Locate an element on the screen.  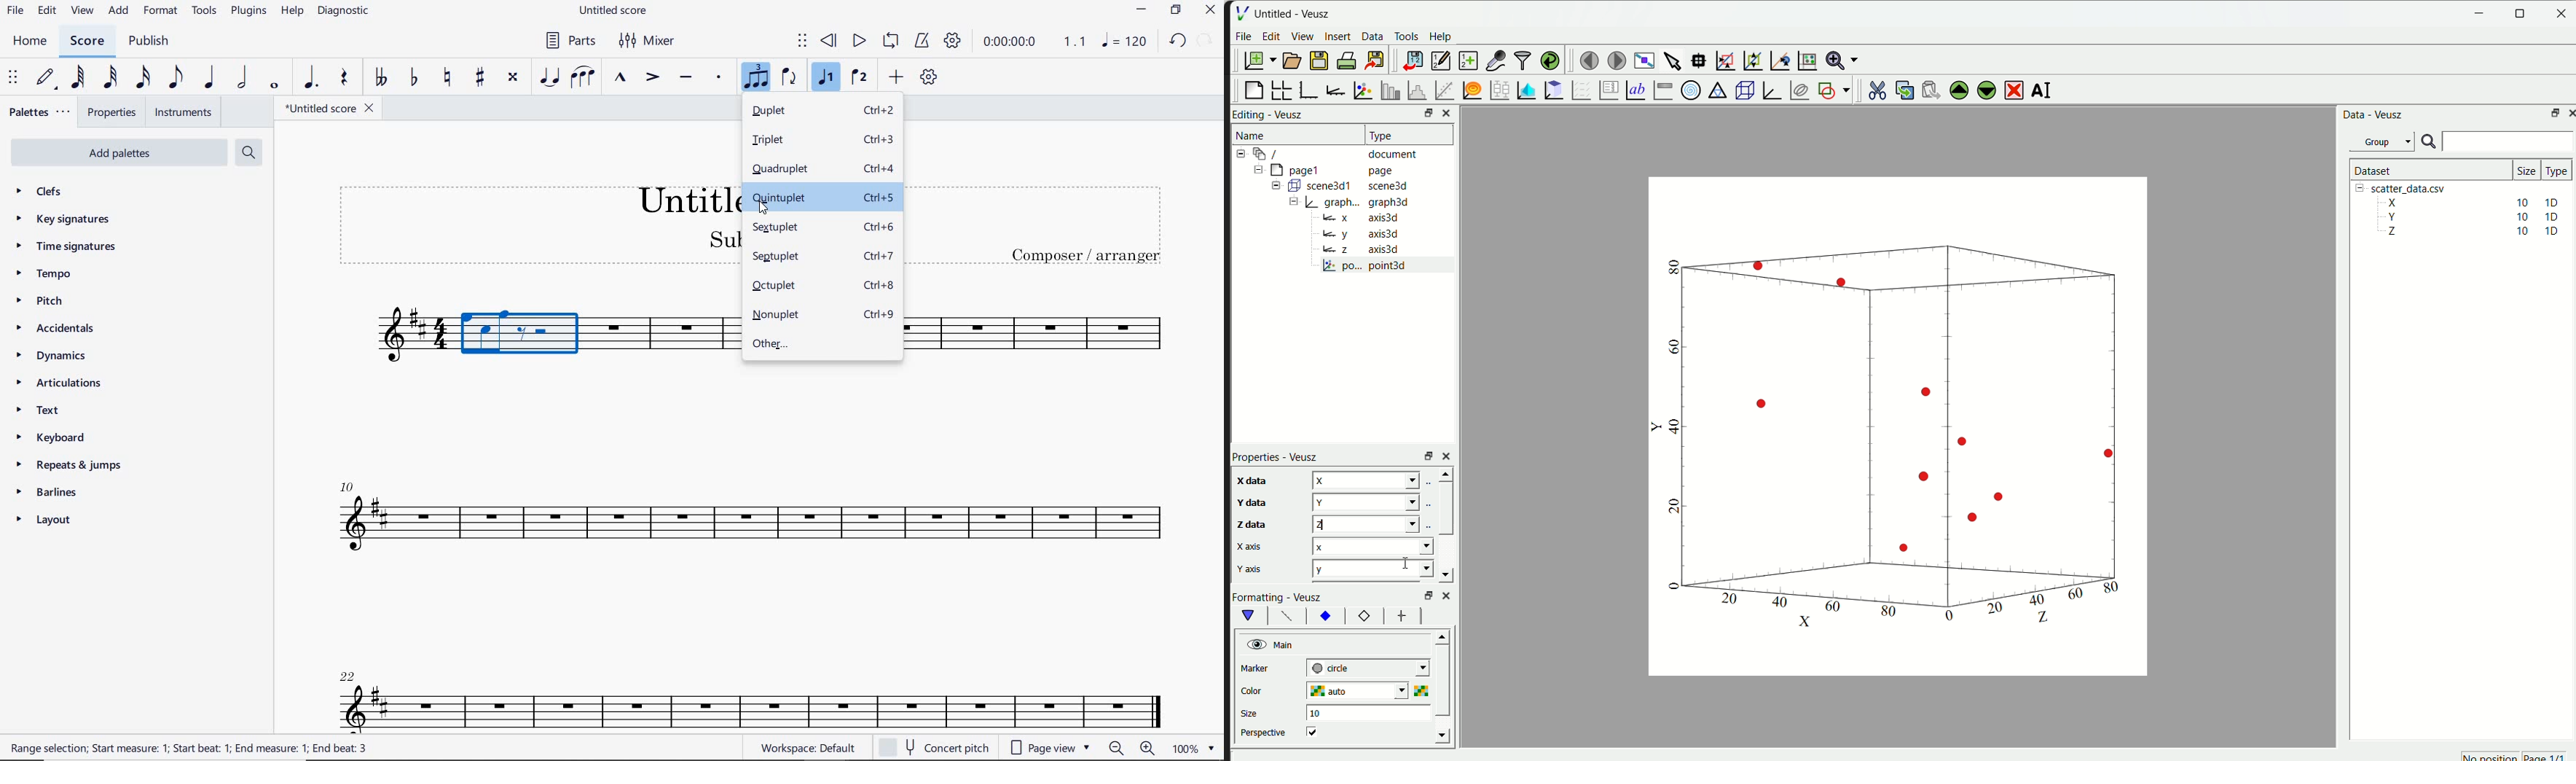
VOICE 2 is located at coordinates (860, 78).